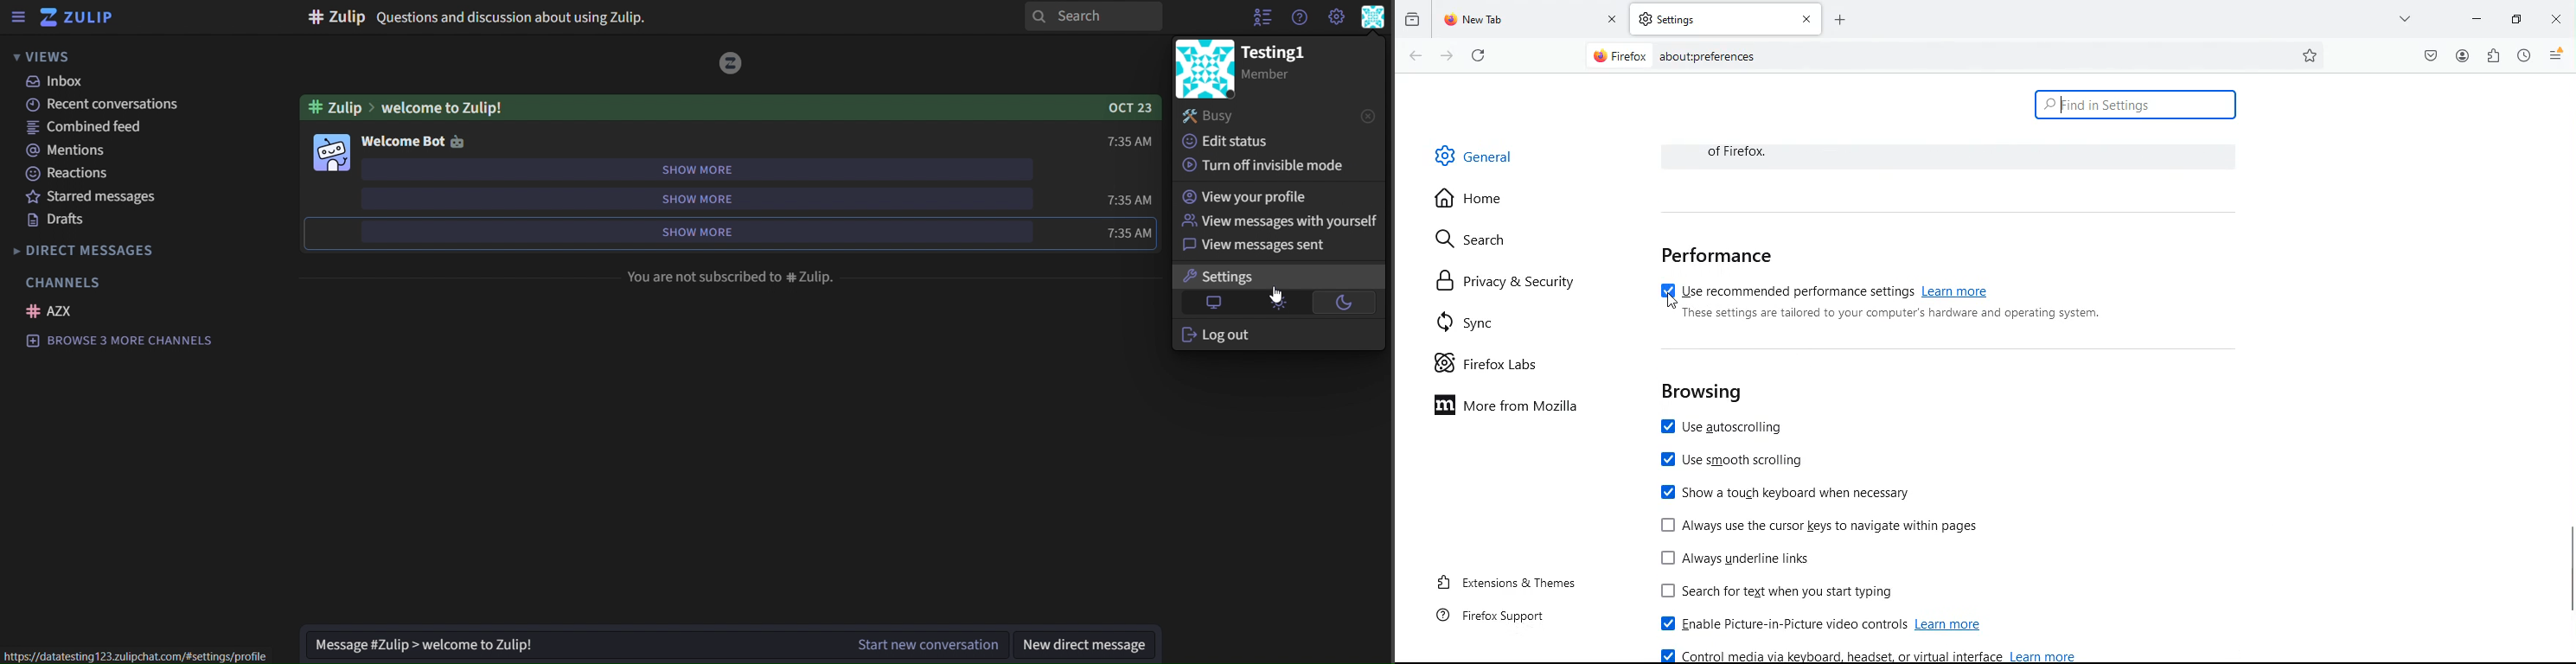 The width and height of the screenshot is (2576, 672). What do you see at coordinates (331, 152) in the screenshot?
I see `image` at bounding box center [331, 152].